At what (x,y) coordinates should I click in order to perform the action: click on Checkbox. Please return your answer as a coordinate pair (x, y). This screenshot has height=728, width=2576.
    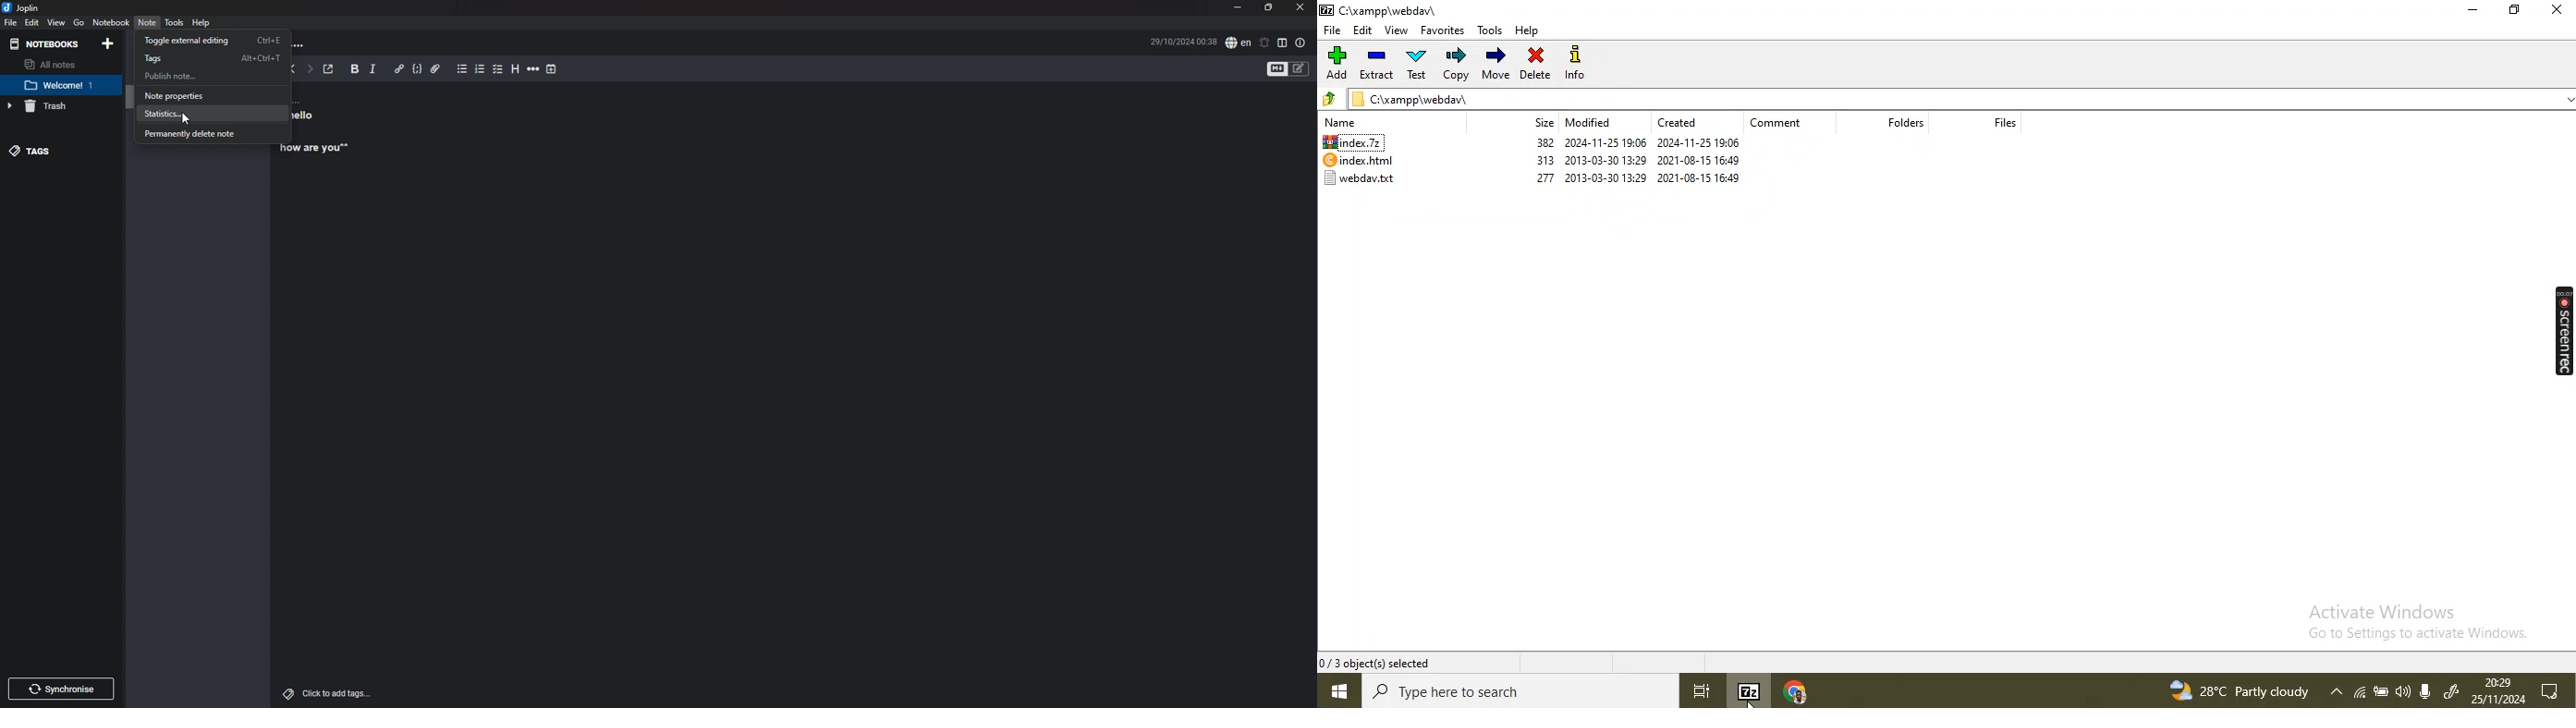
    Looking at the image, I should click on (497, 69).